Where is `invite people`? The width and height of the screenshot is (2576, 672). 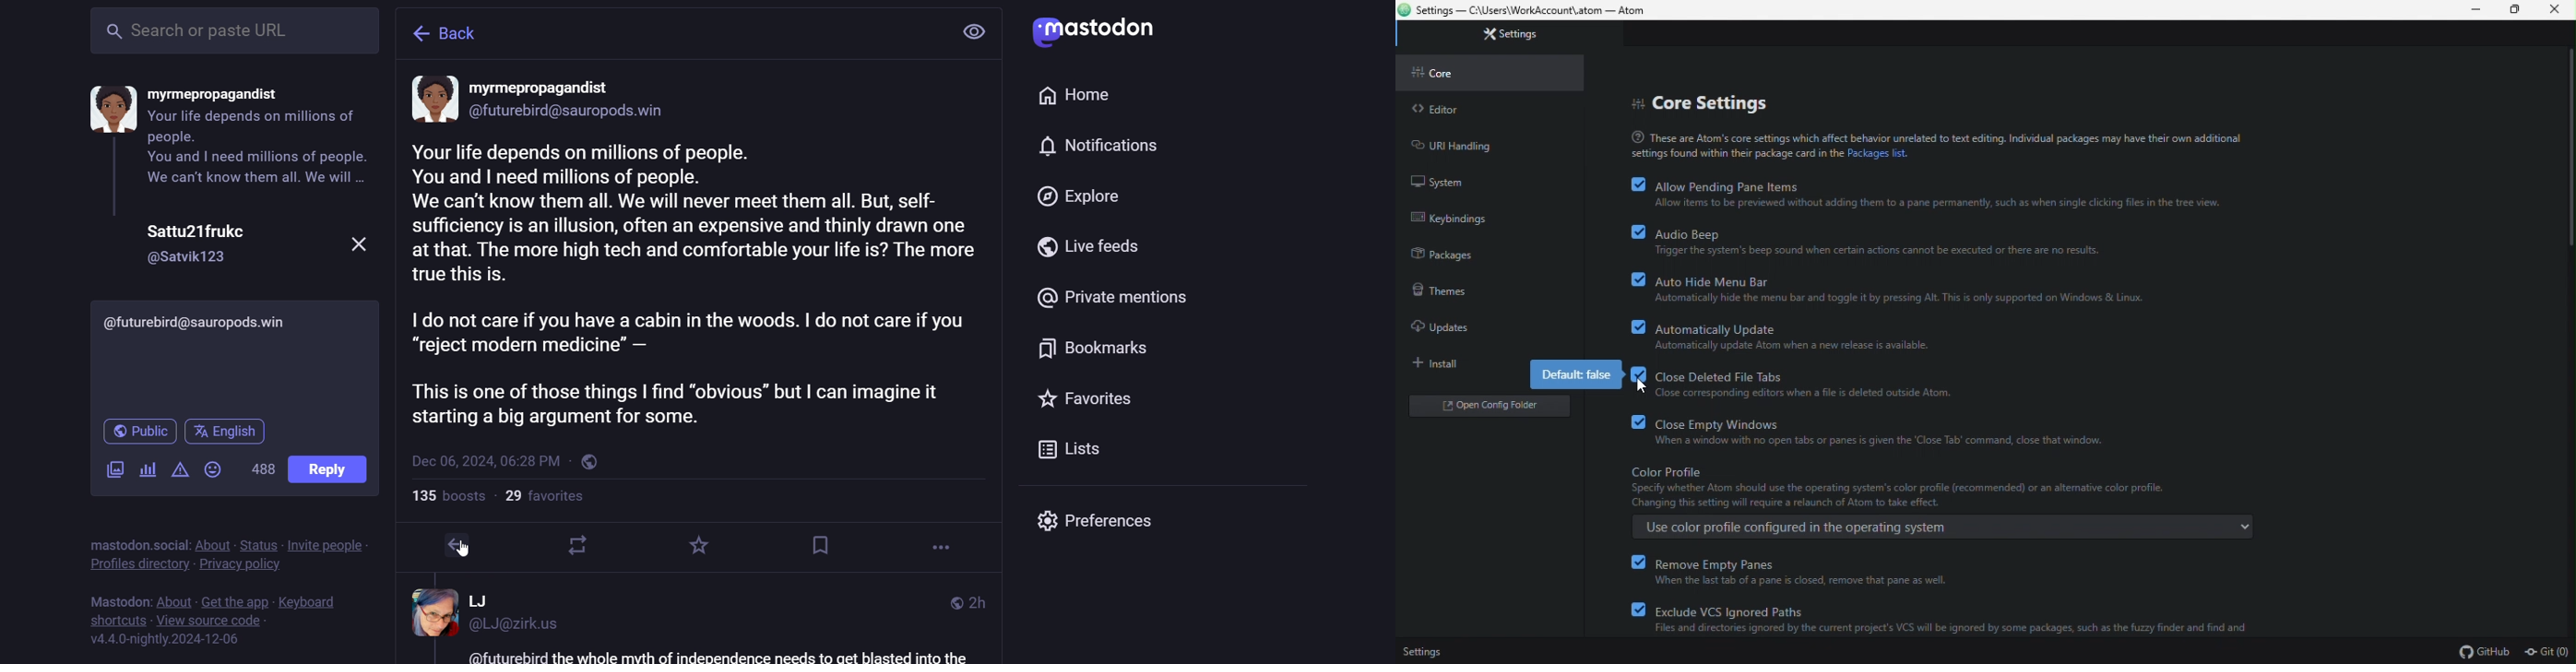
invite people is located at coordinates (330, 545).